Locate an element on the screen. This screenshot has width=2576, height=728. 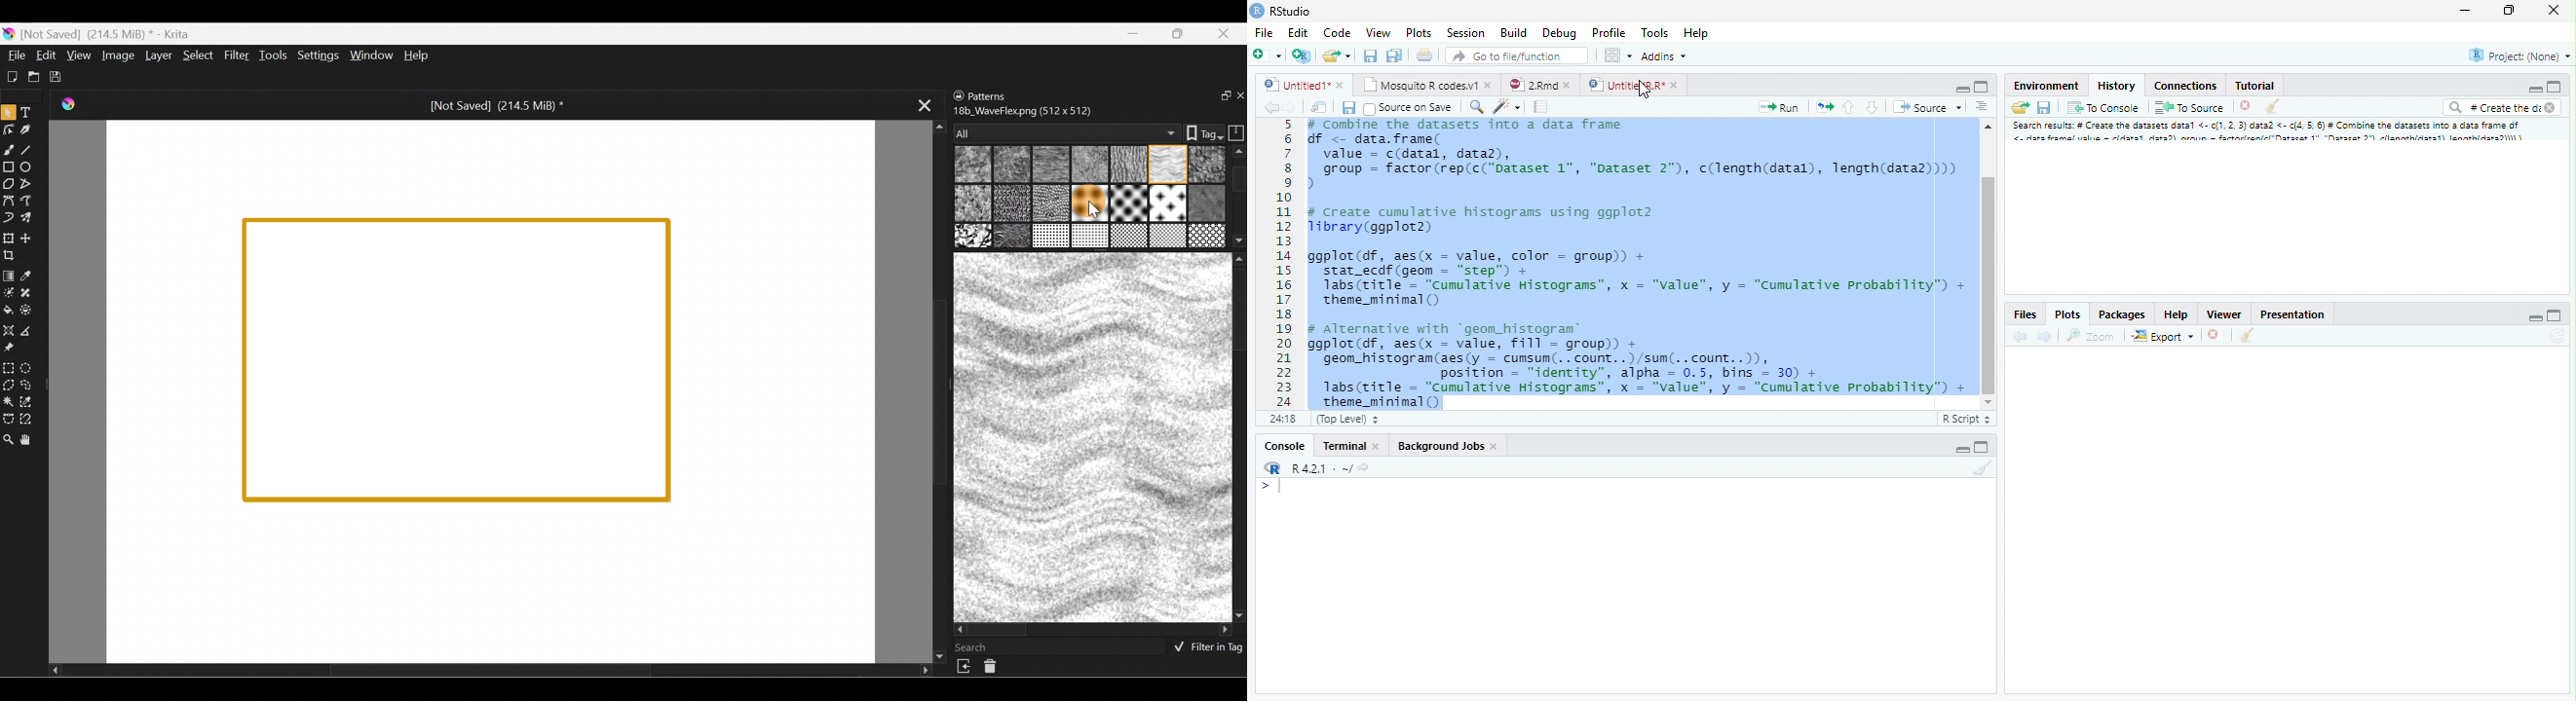
06 Hard-grain.png is located at coordinates (1209, 164).